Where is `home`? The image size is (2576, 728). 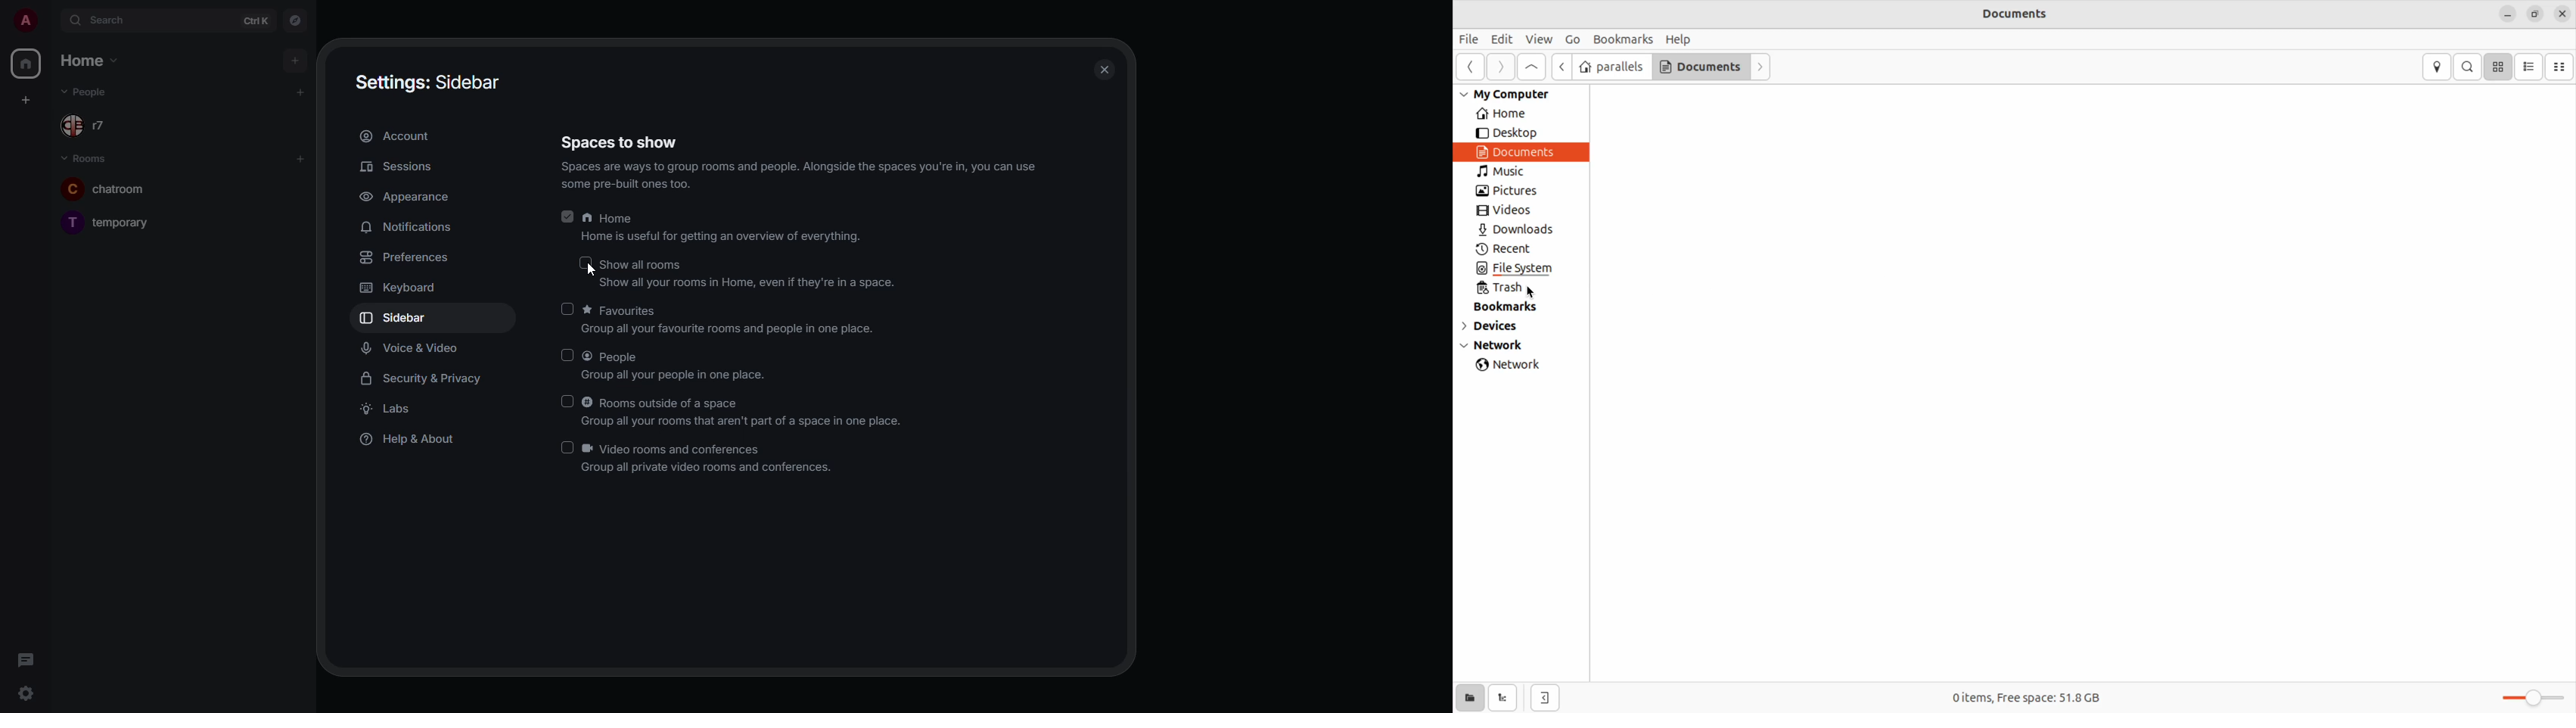
home is located at coordinates (92, 60).